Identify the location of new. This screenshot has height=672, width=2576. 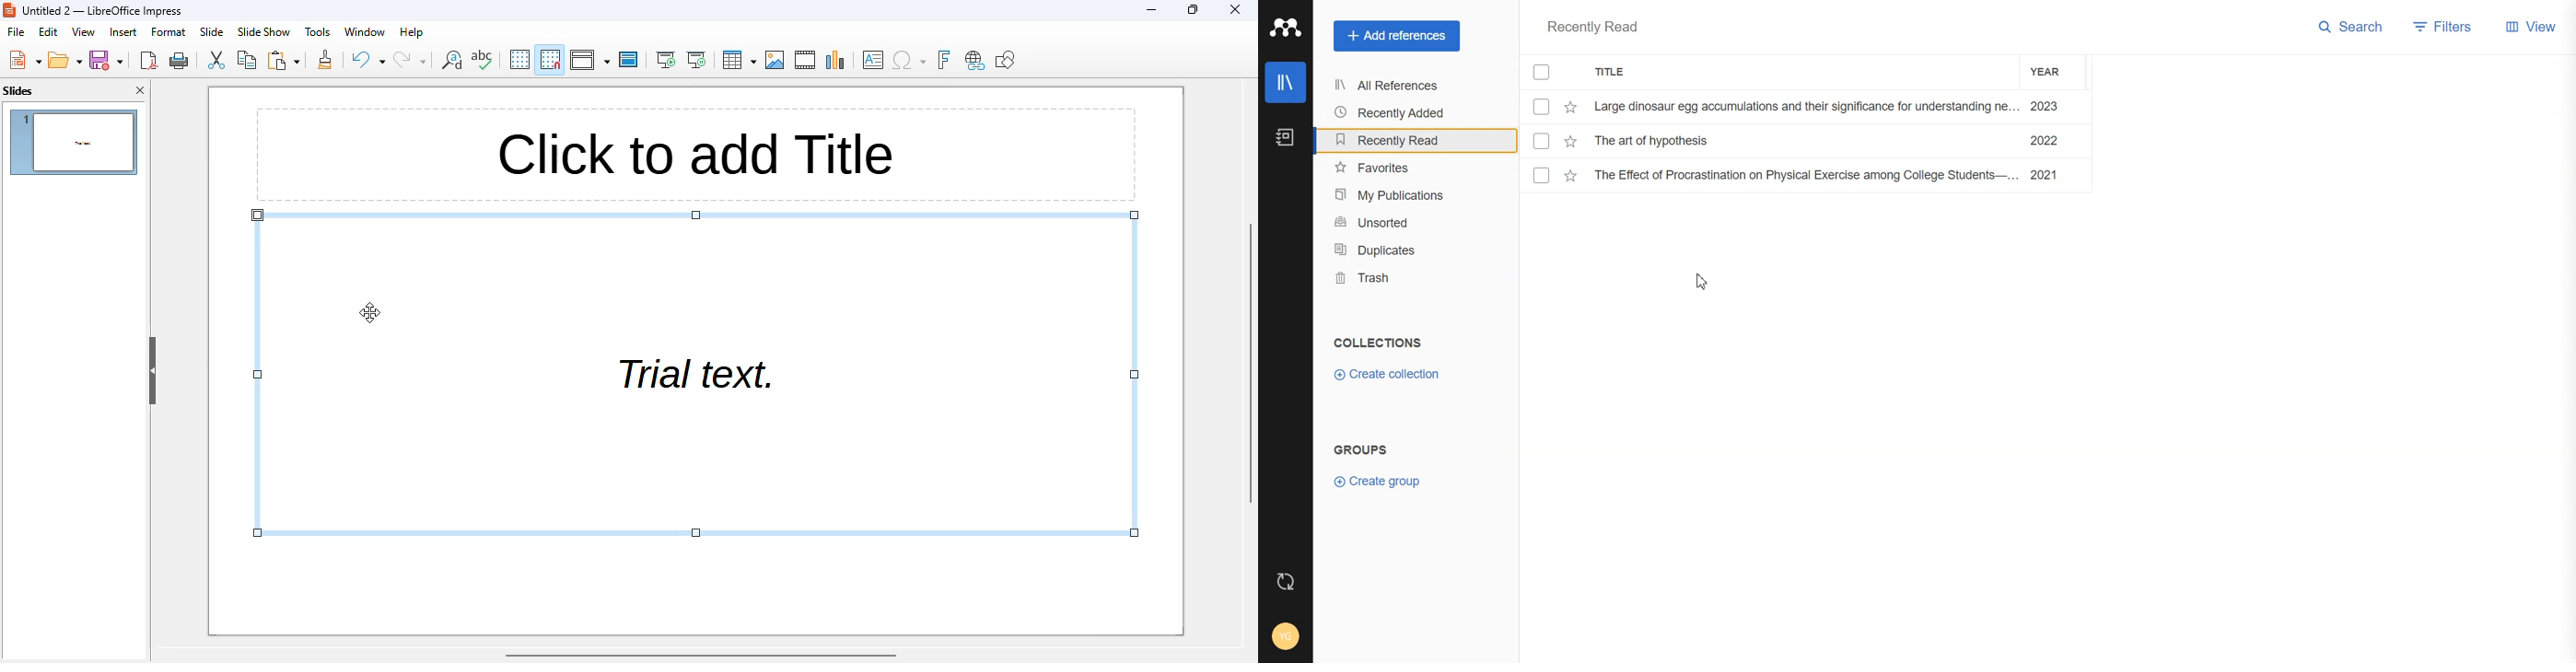
(24, 59).